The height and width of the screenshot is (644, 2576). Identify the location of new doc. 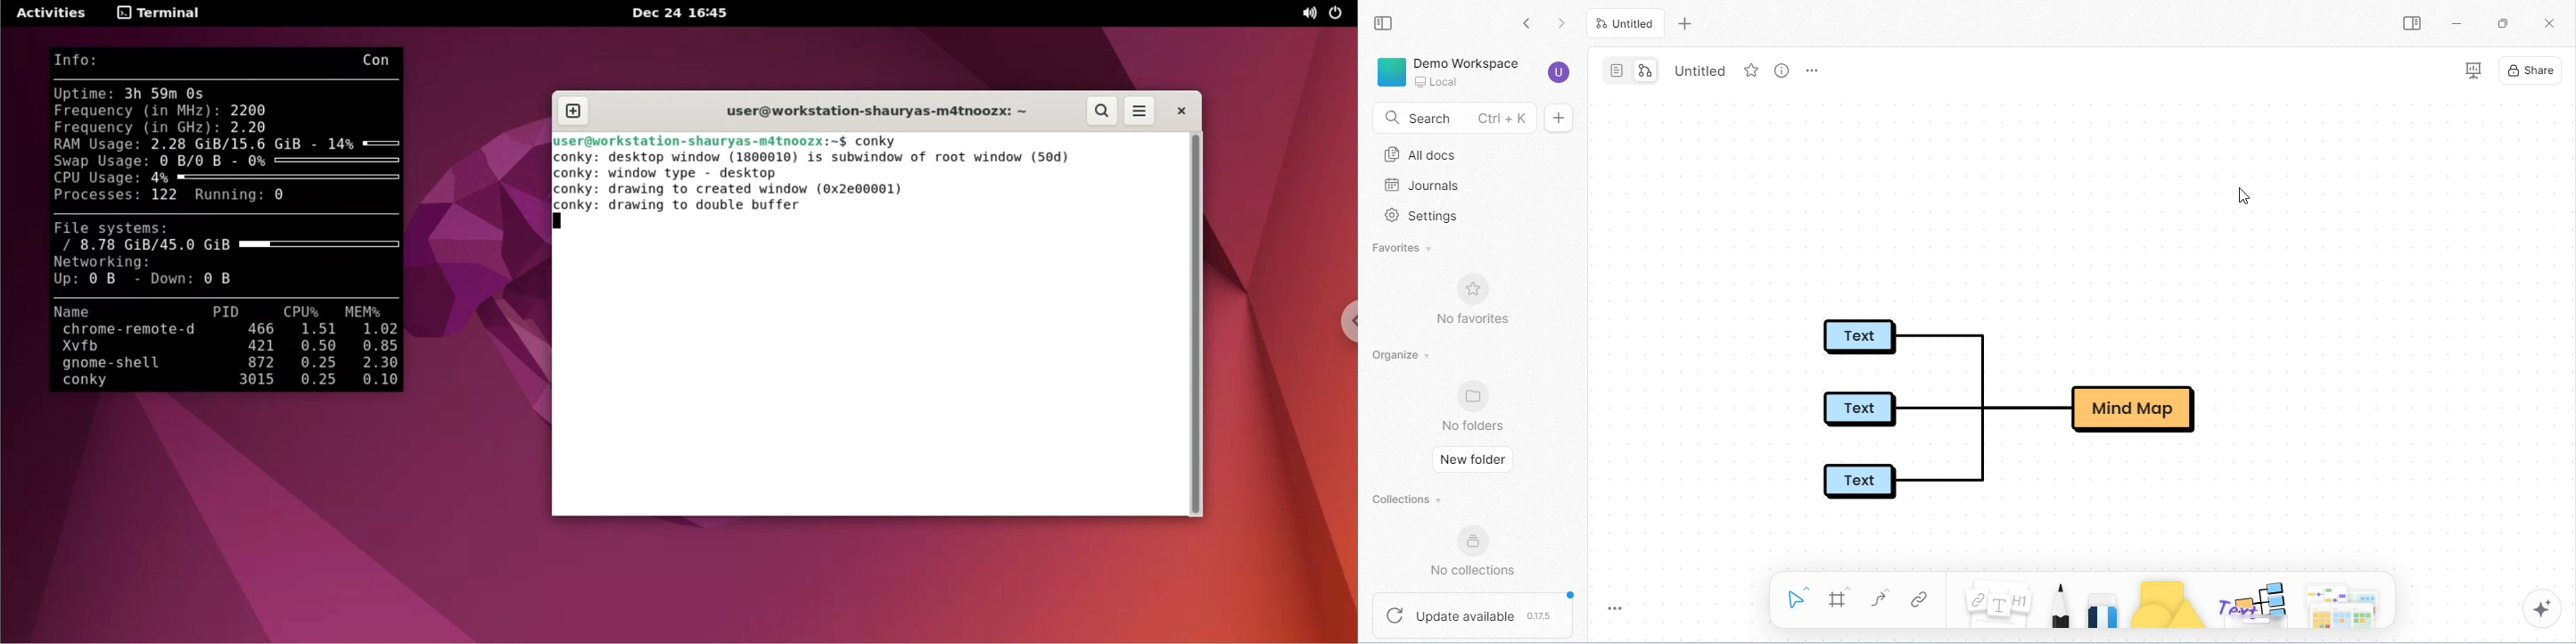
(1560, 118).